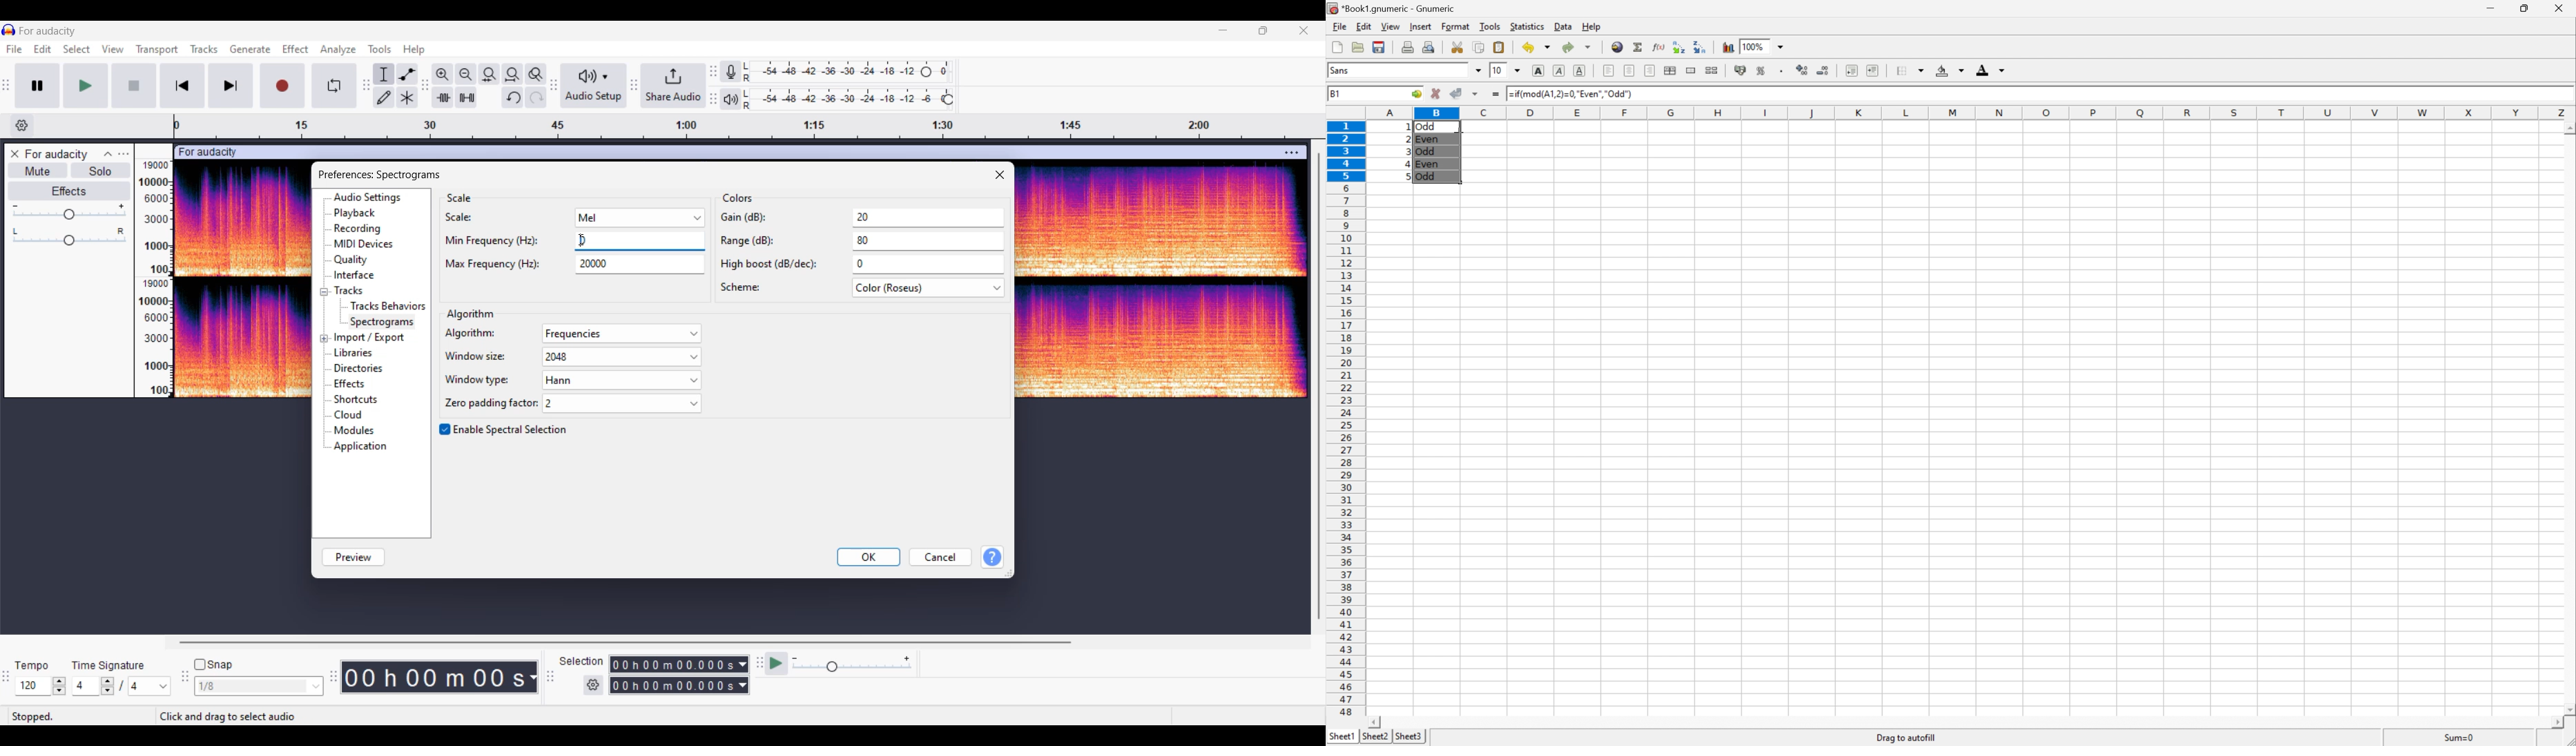  What do you see at coordinates (45, 716) in the screenshot?
I see `stopped` at bounding box center [45, 716].